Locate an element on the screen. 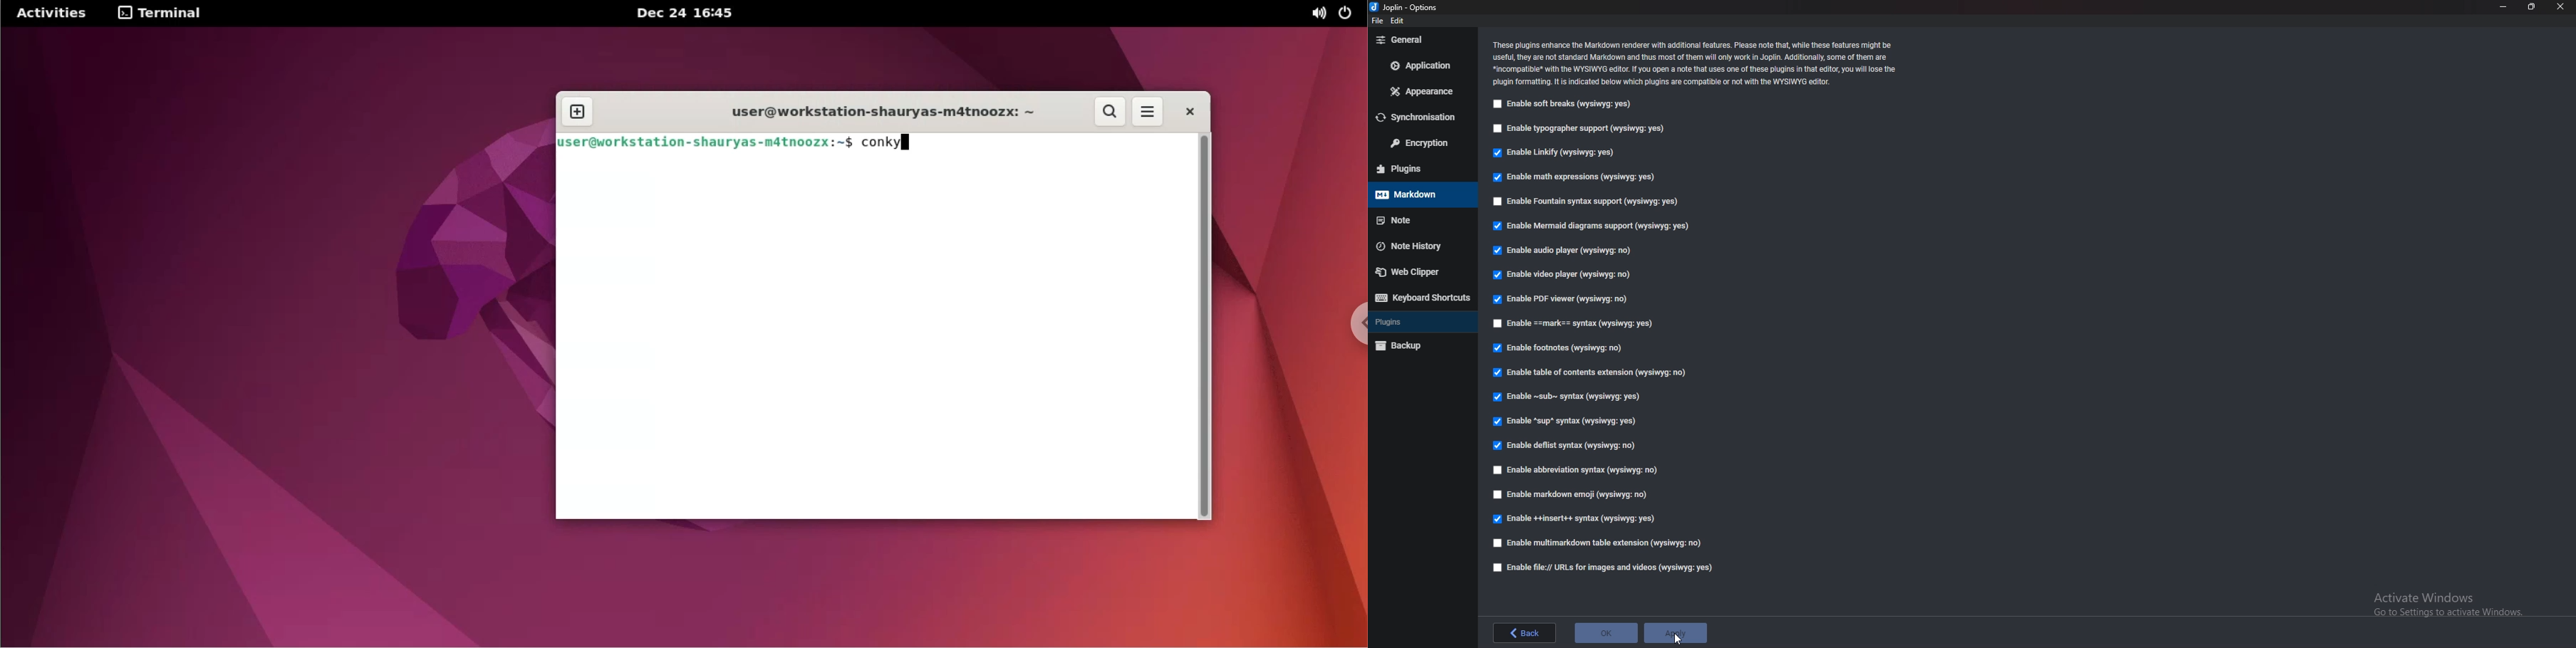  Enable audio player is located at coordinates (1562, 252).